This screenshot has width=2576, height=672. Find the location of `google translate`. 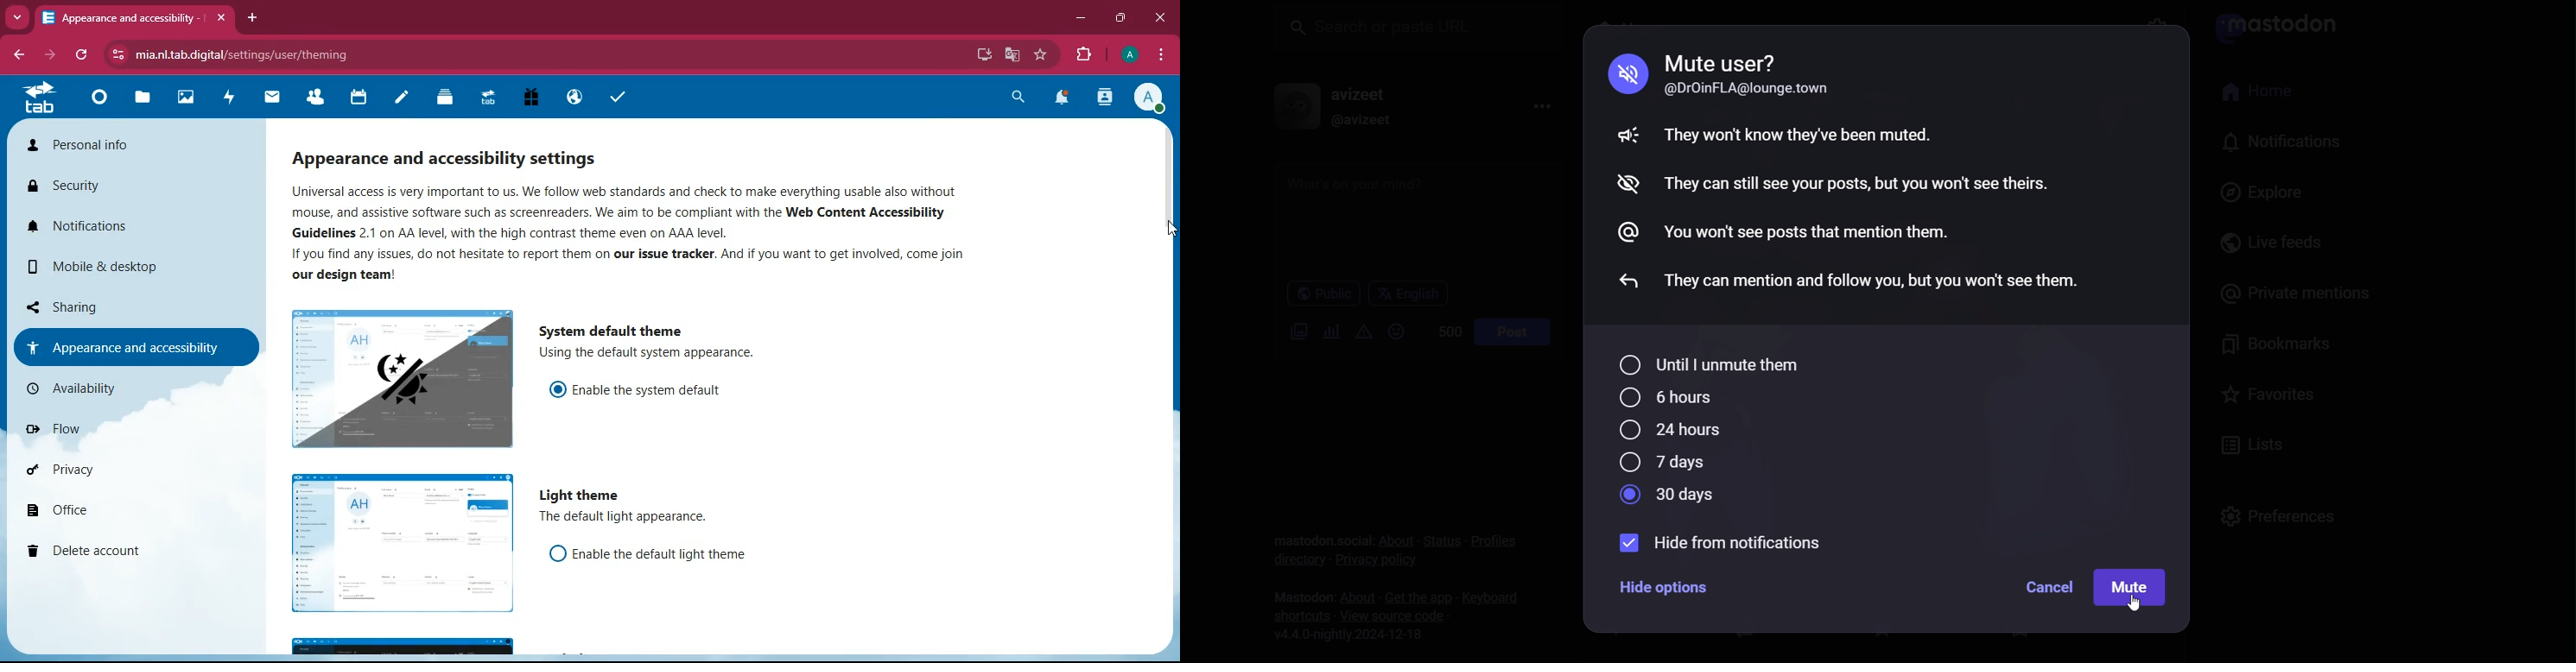

google translate is located at coordinates (1012, 54).